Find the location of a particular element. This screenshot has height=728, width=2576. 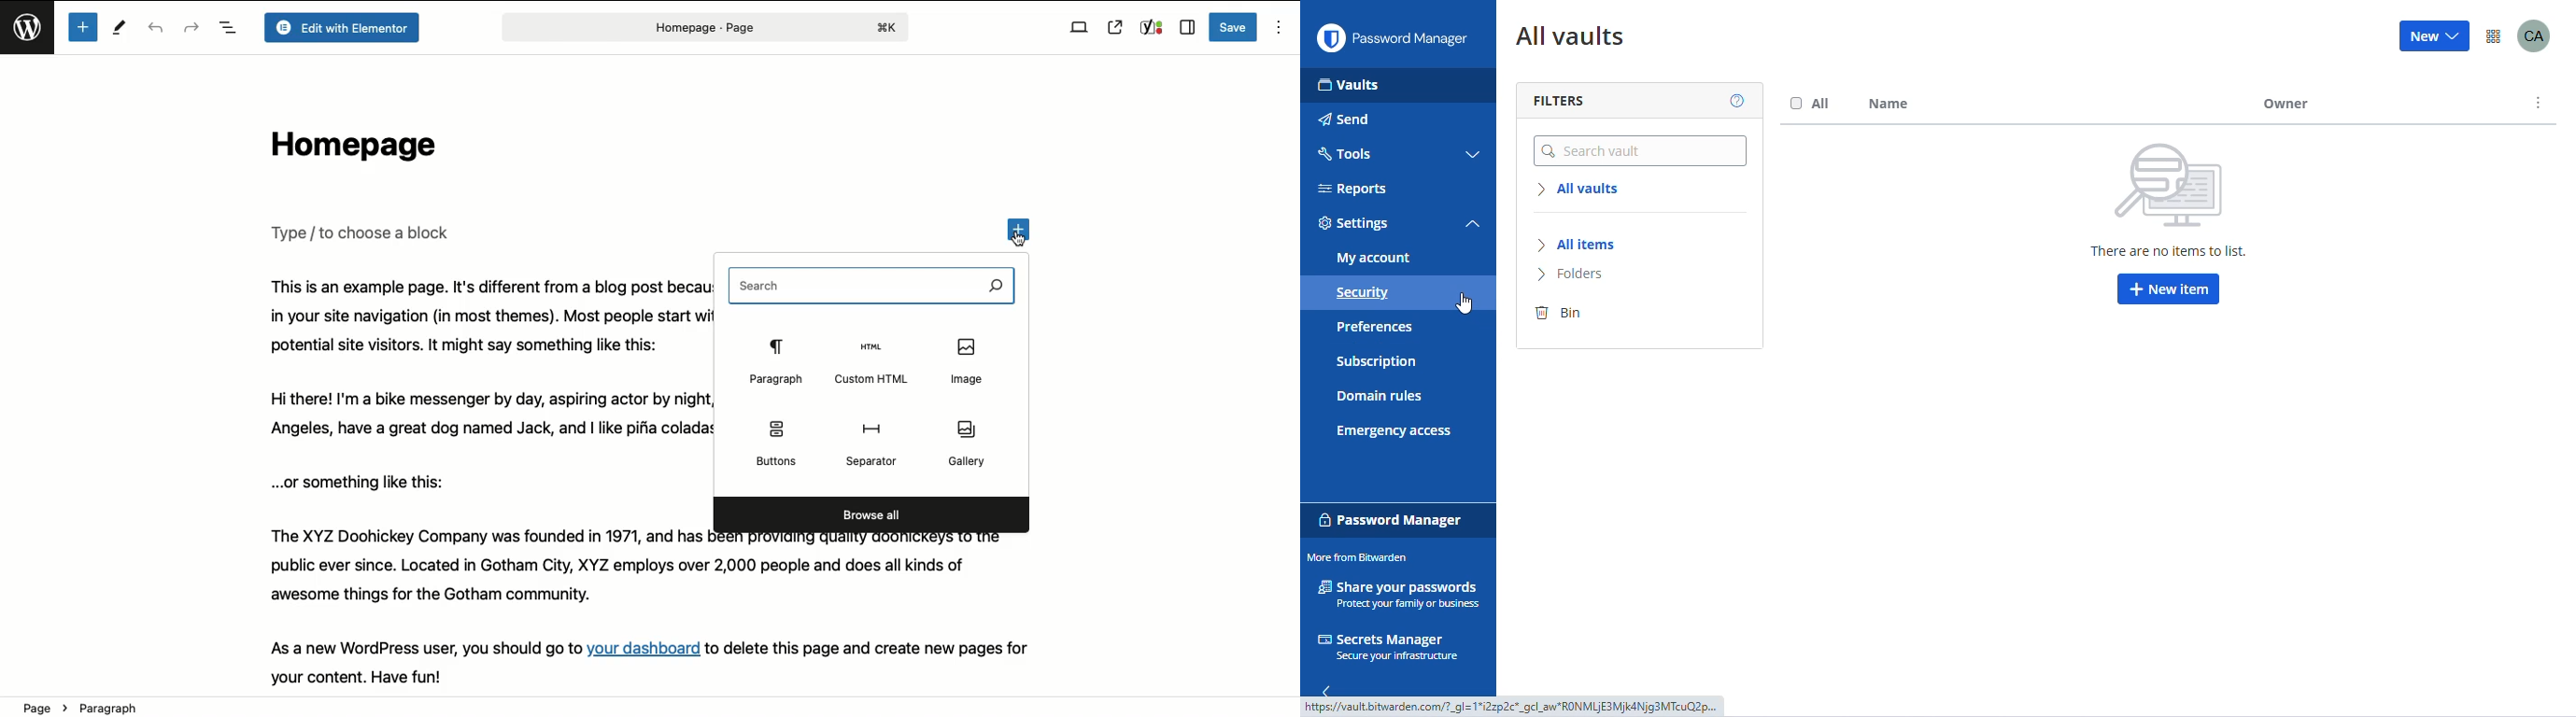

owner is located at coordinates (2370, 103).